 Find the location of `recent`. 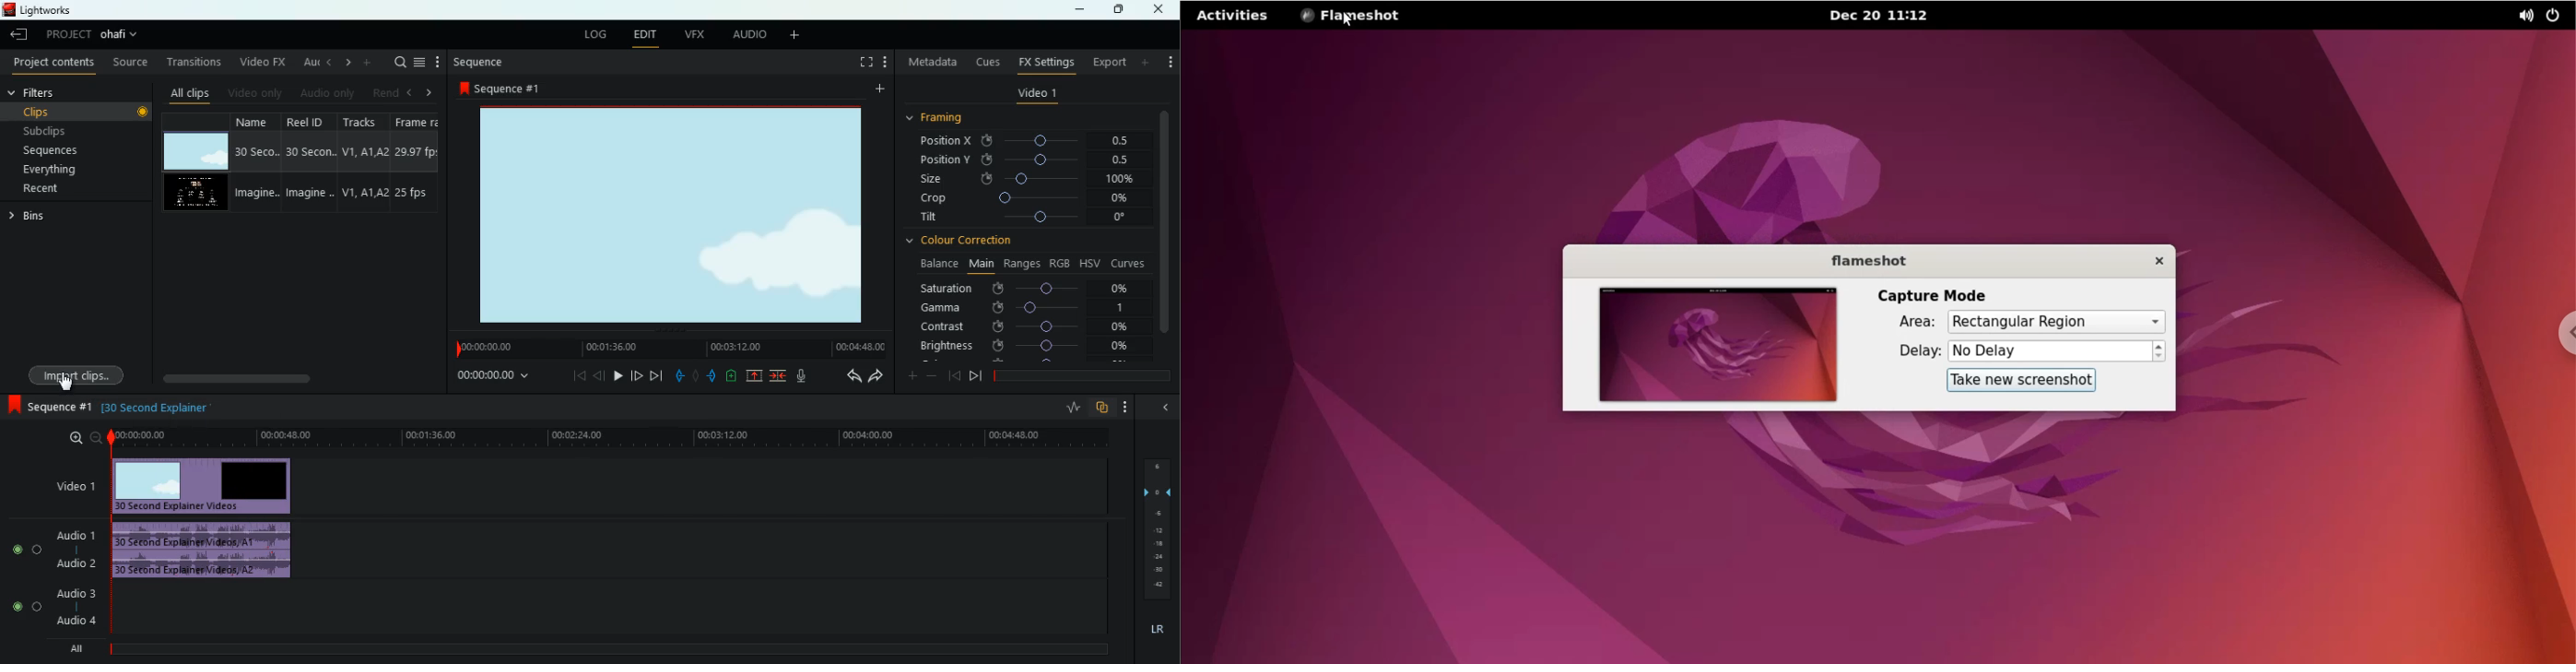

recent is located at coordinates (61, 190).